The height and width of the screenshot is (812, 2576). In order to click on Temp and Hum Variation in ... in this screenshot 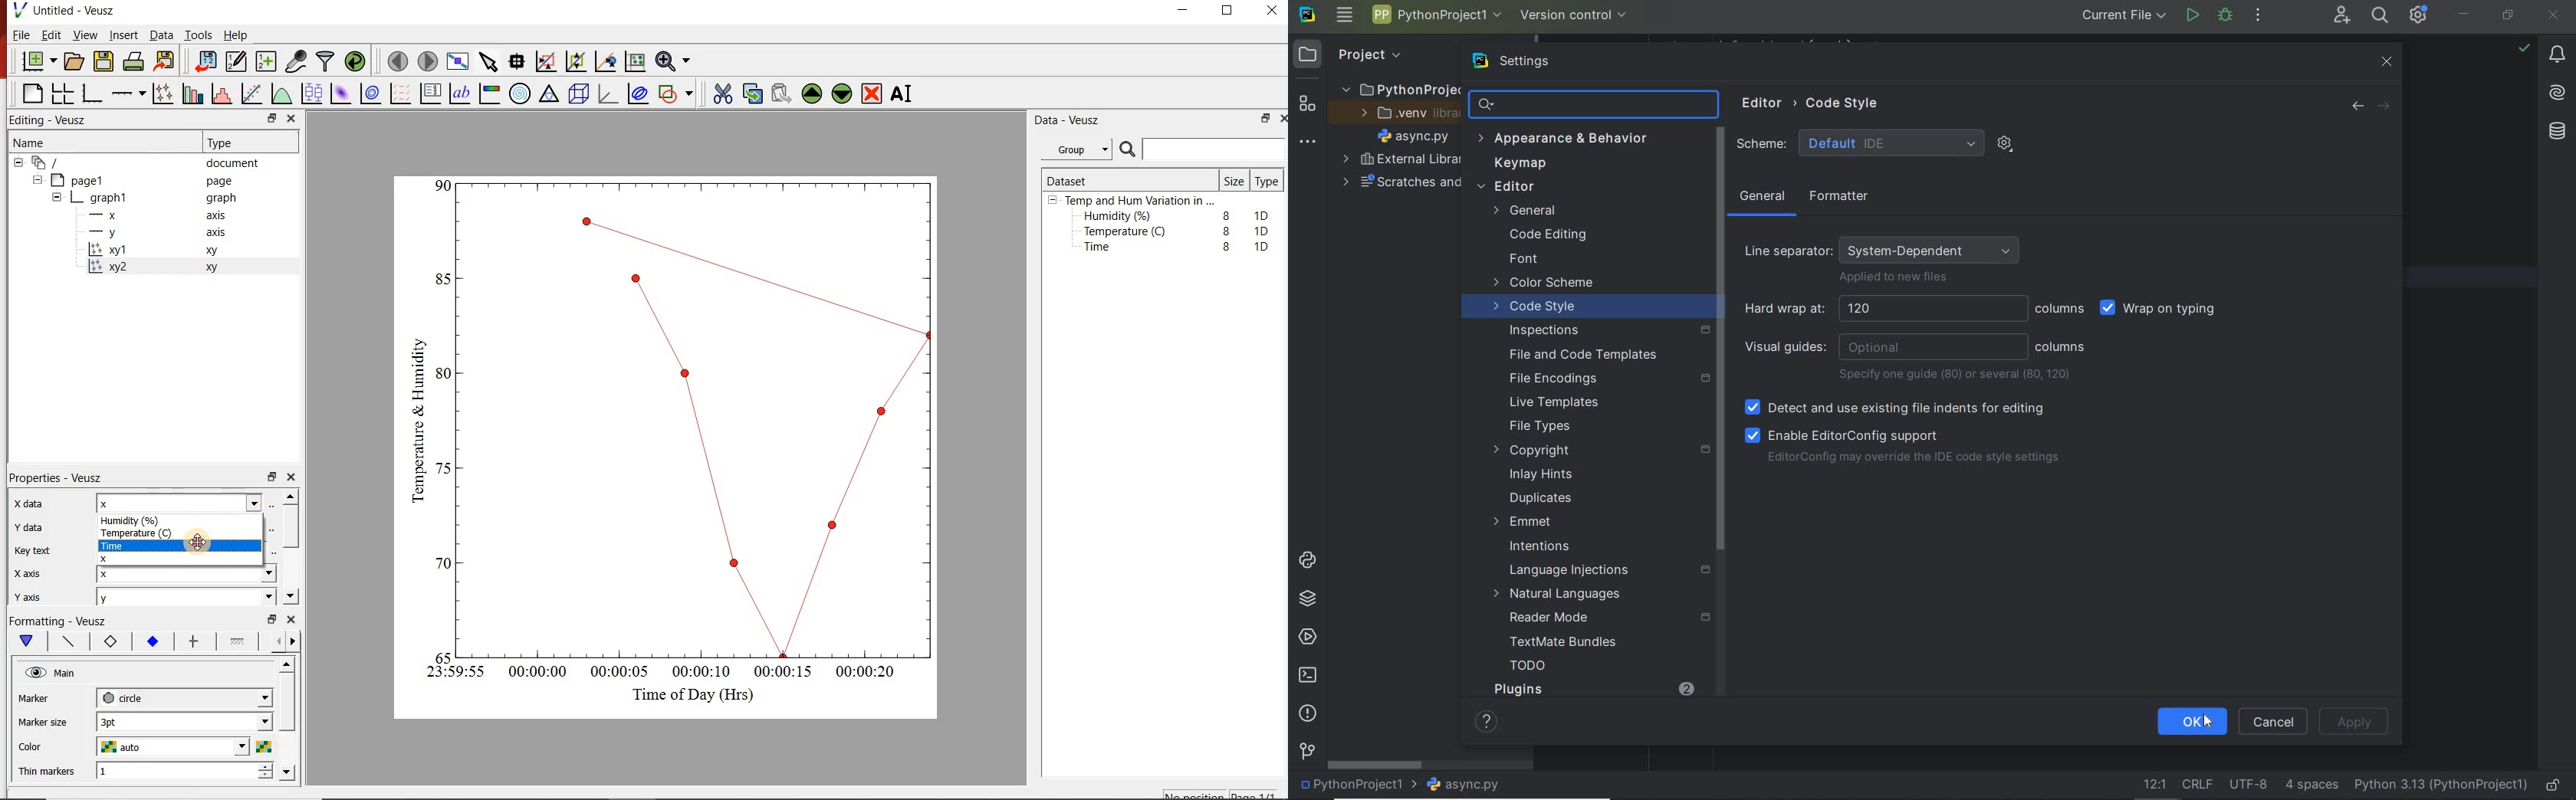, I will do `click(1139, 201)`.